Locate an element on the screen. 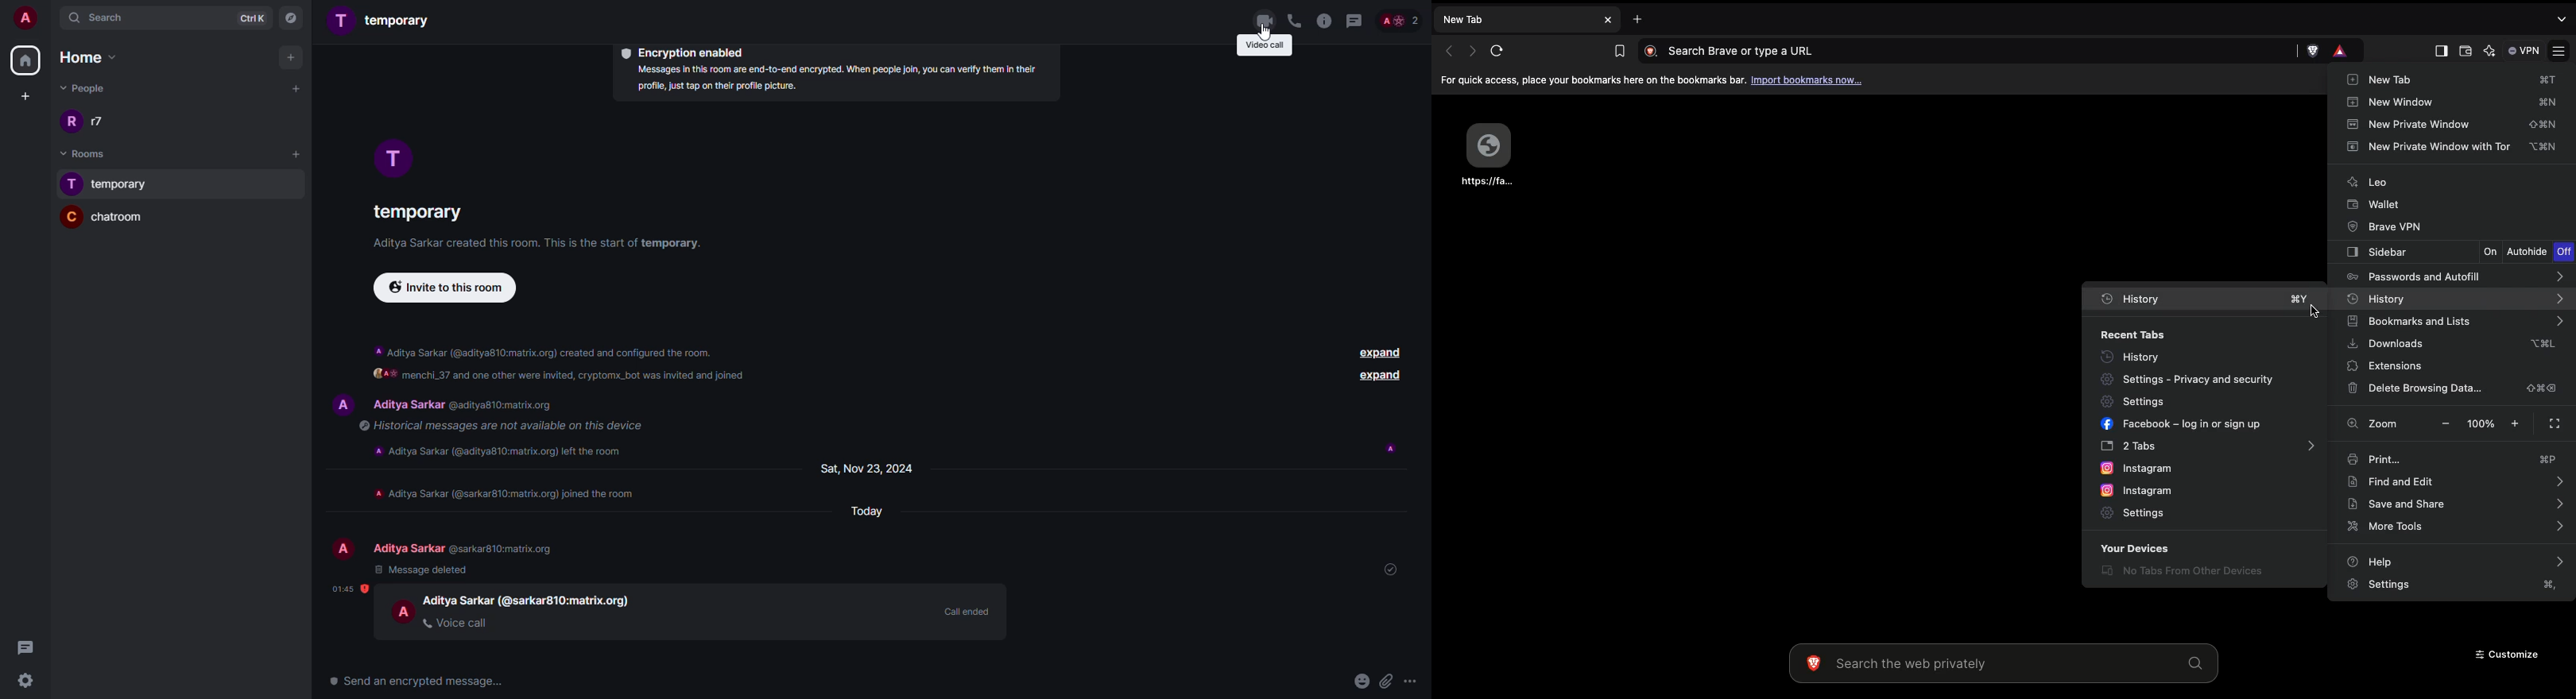 This screenshot has height=700, width=2576. sent is located at coordinates (1395, 571).